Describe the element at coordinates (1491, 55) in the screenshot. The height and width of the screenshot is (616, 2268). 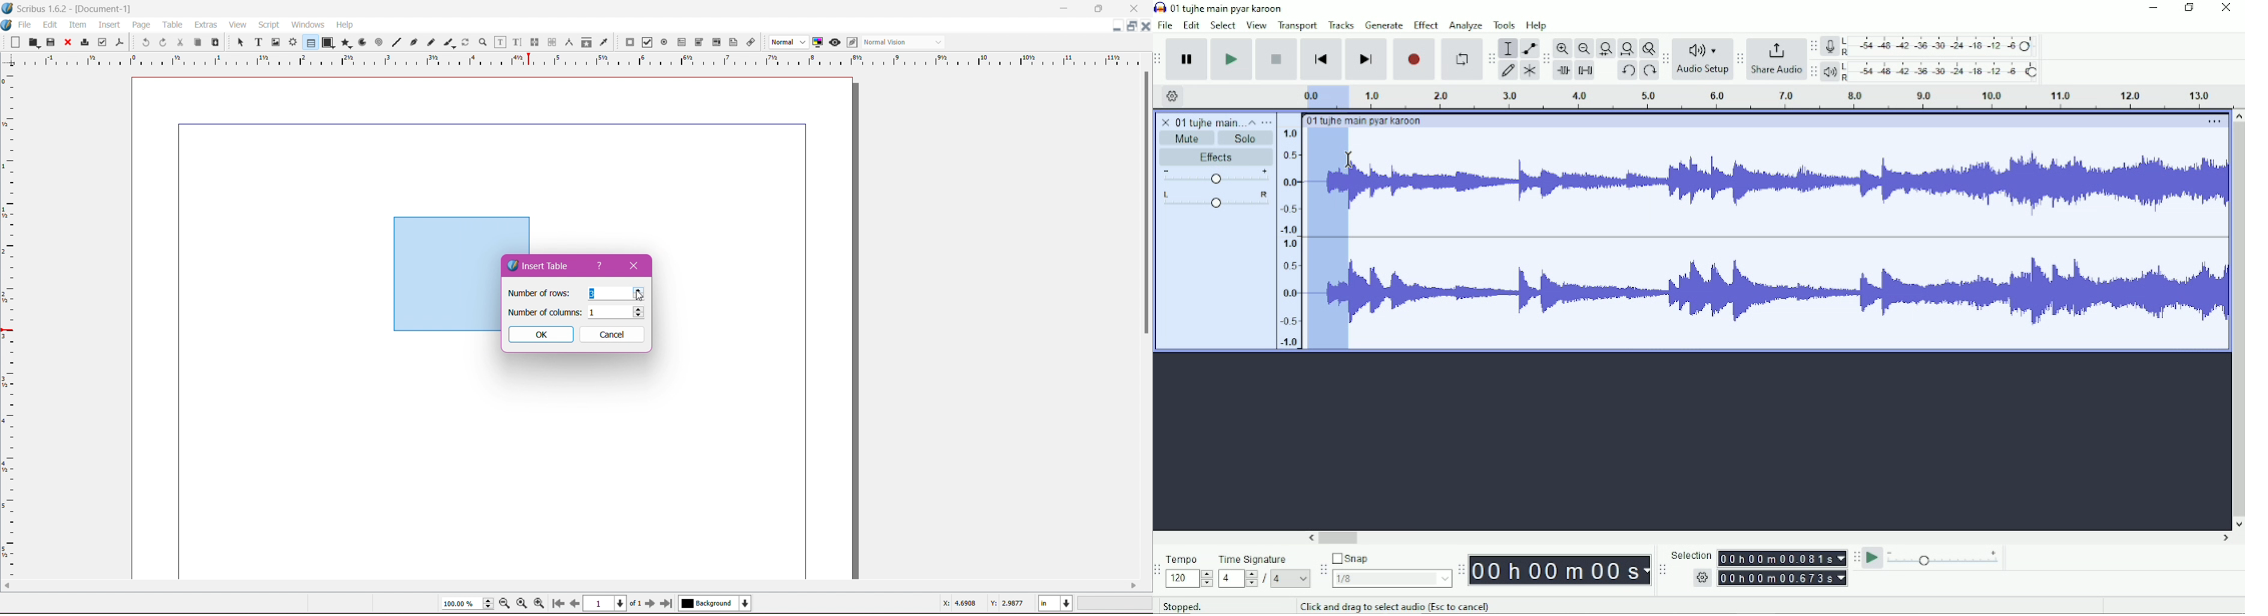
I see `Audacity tools toolbar` at that location.